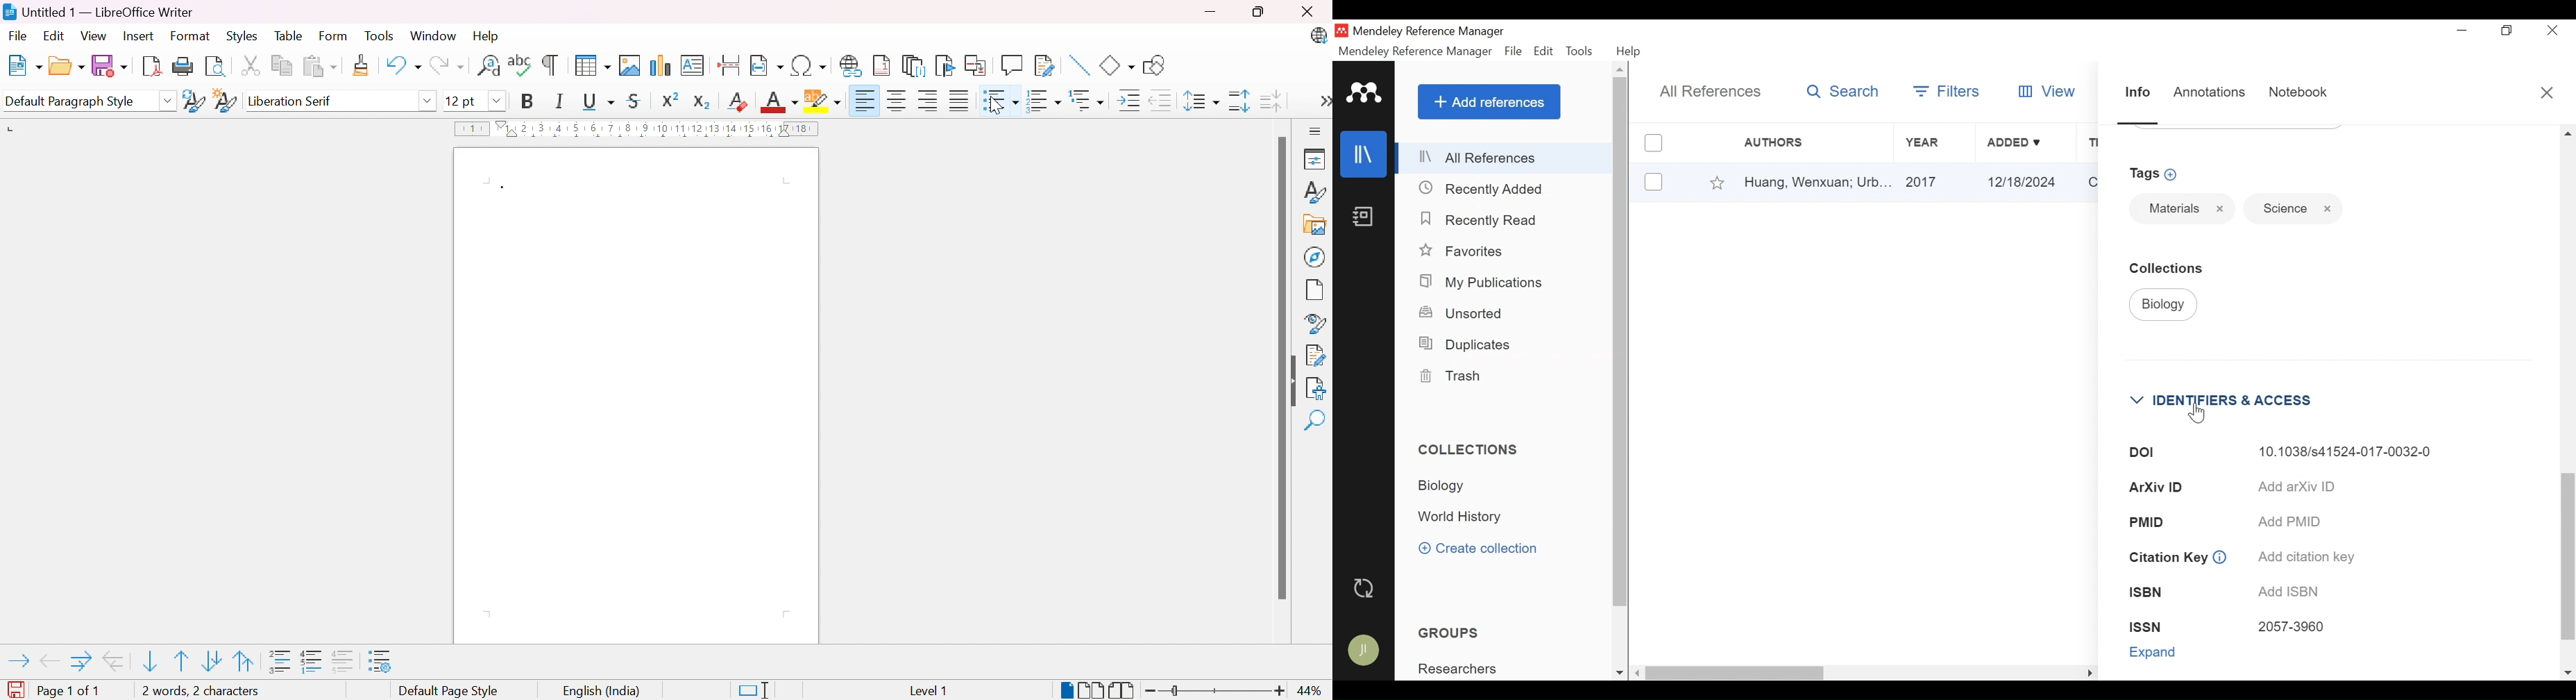 This screenshot has width=2576, height=700. I want to click on Expand, so click(2154, 652).